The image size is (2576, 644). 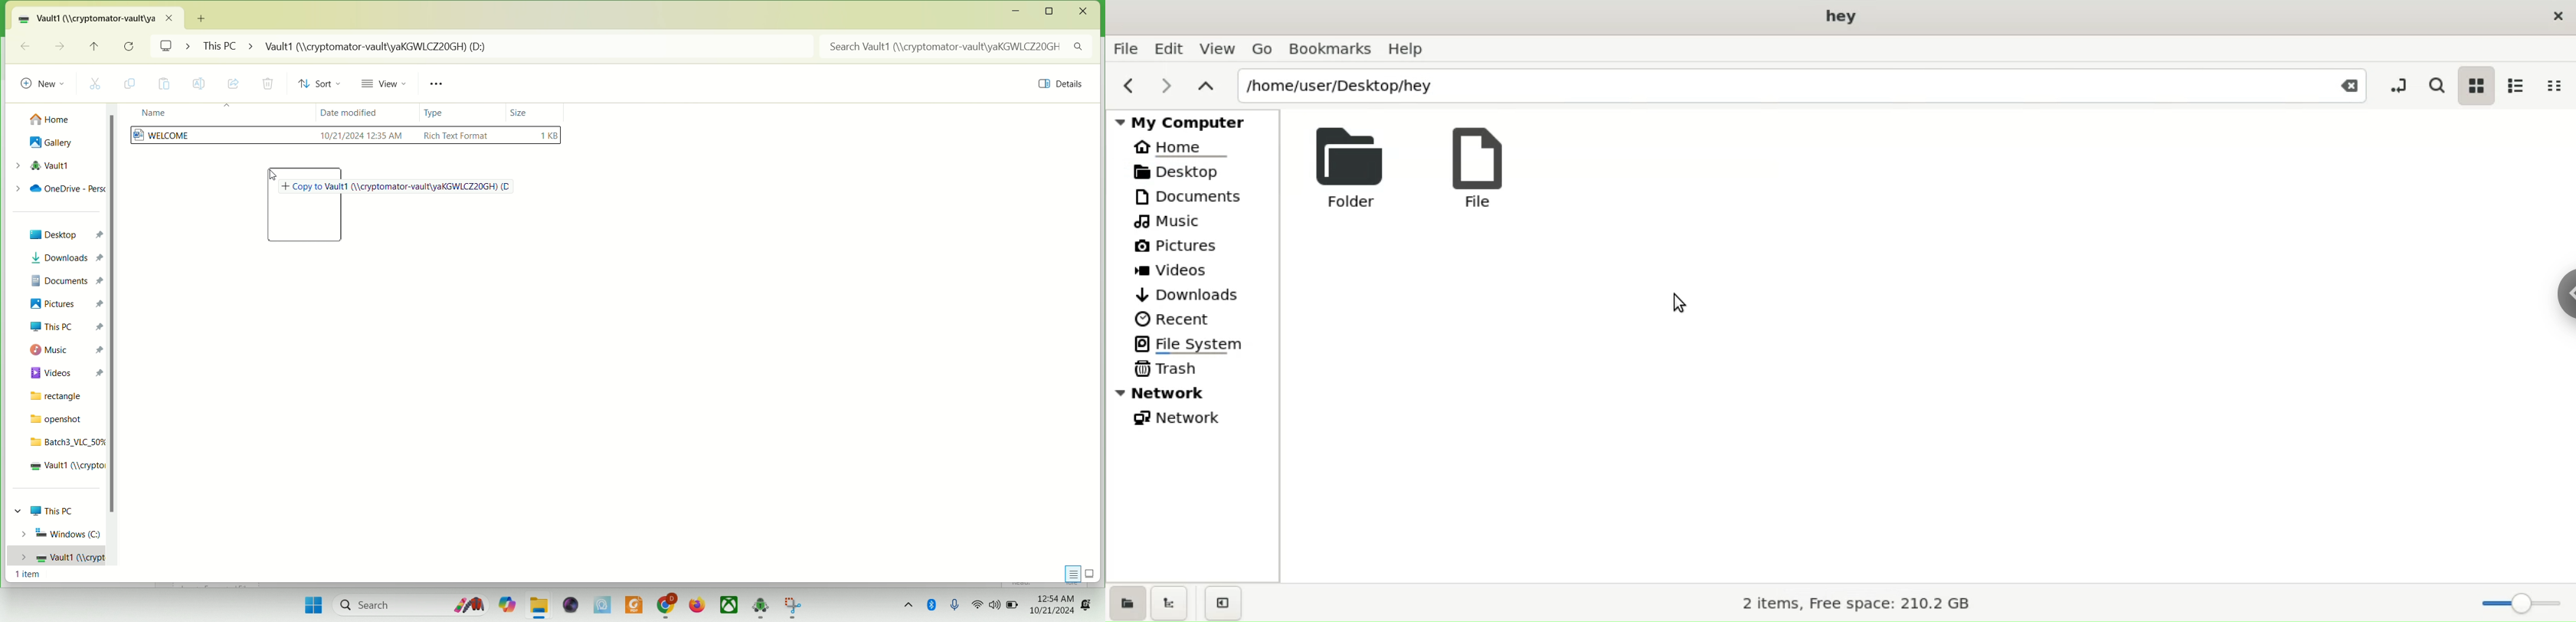 I want to click on Copy to Vault1 (//cryptomator-vault/yaKGWLCZ20GH), so click(x=394, y=185).